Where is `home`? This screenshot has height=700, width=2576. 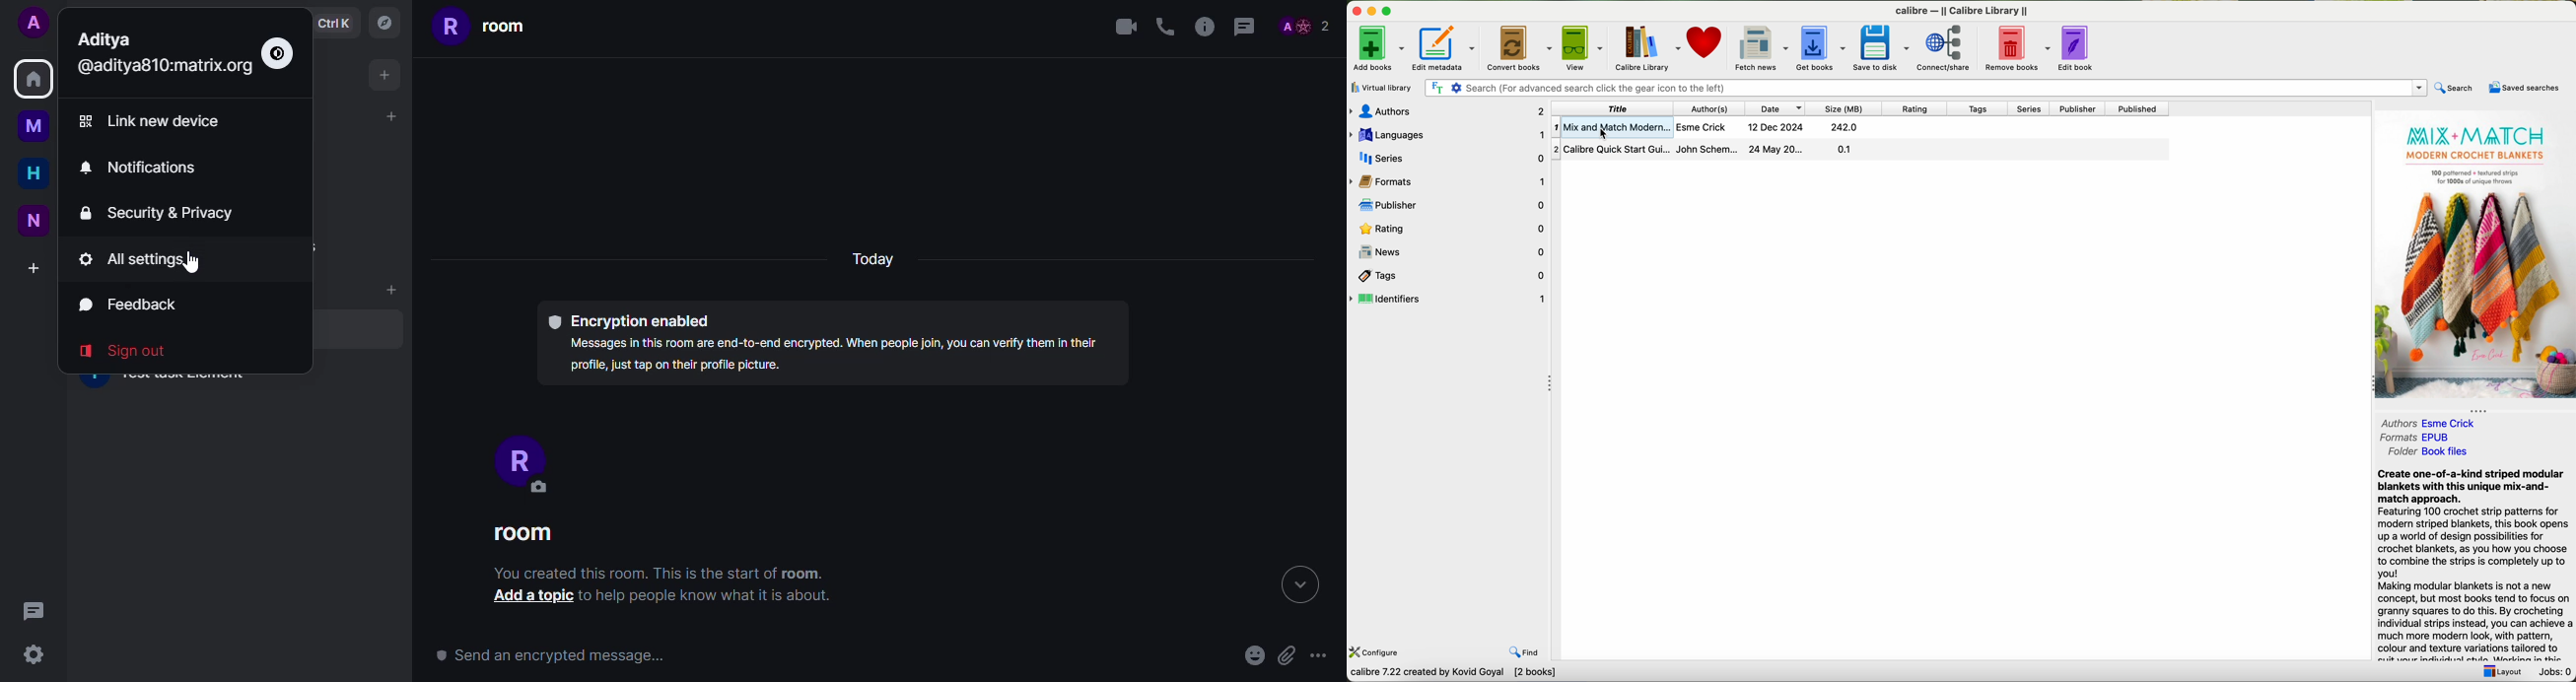 home is located at coordinates (34, 79).